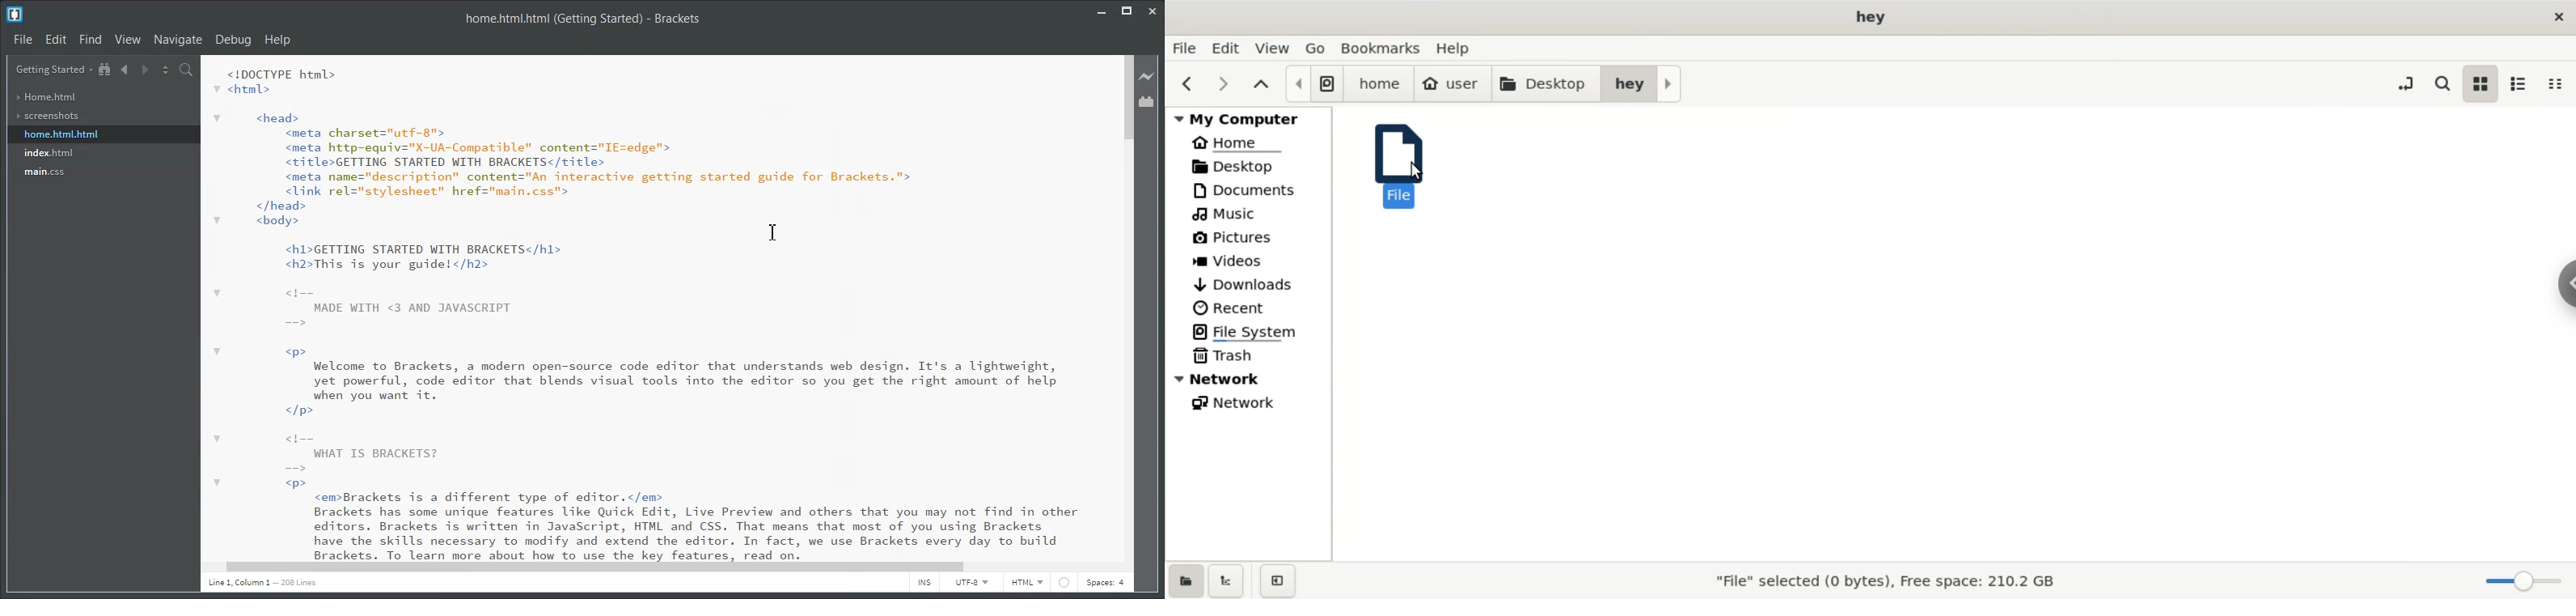 The image size is (2576, 616). What do you see at coordinates (57, 40) in the screenshot?
I see `Edit` at bounding box center [57, 40].